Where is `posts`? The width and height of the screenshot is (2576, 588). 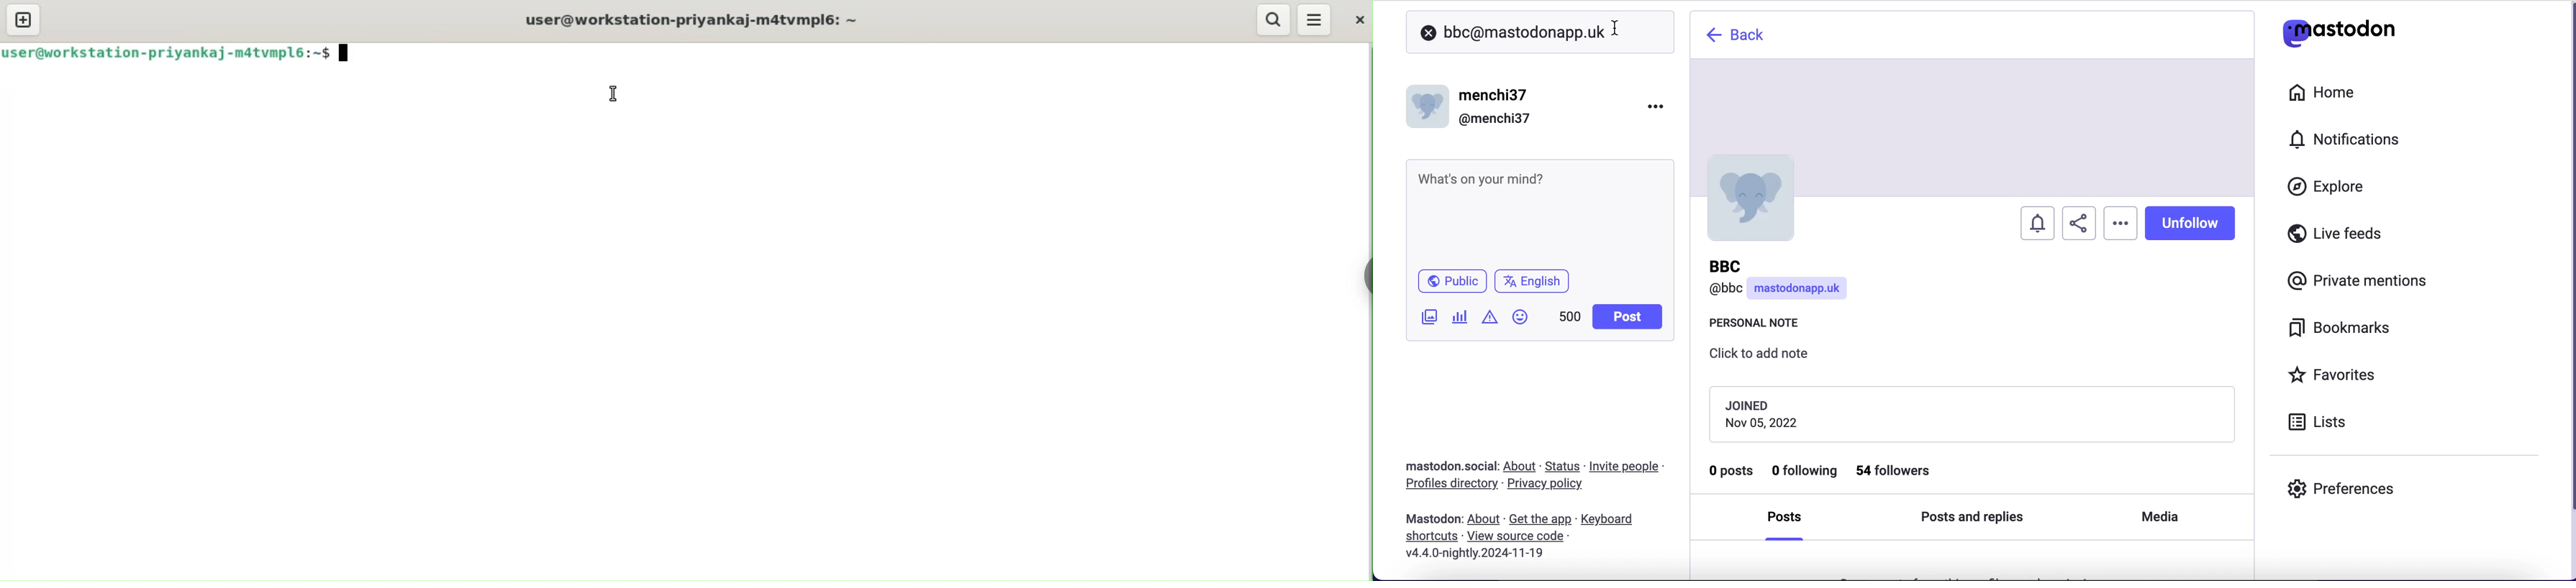 posts is located at coordinates (1791, 520).